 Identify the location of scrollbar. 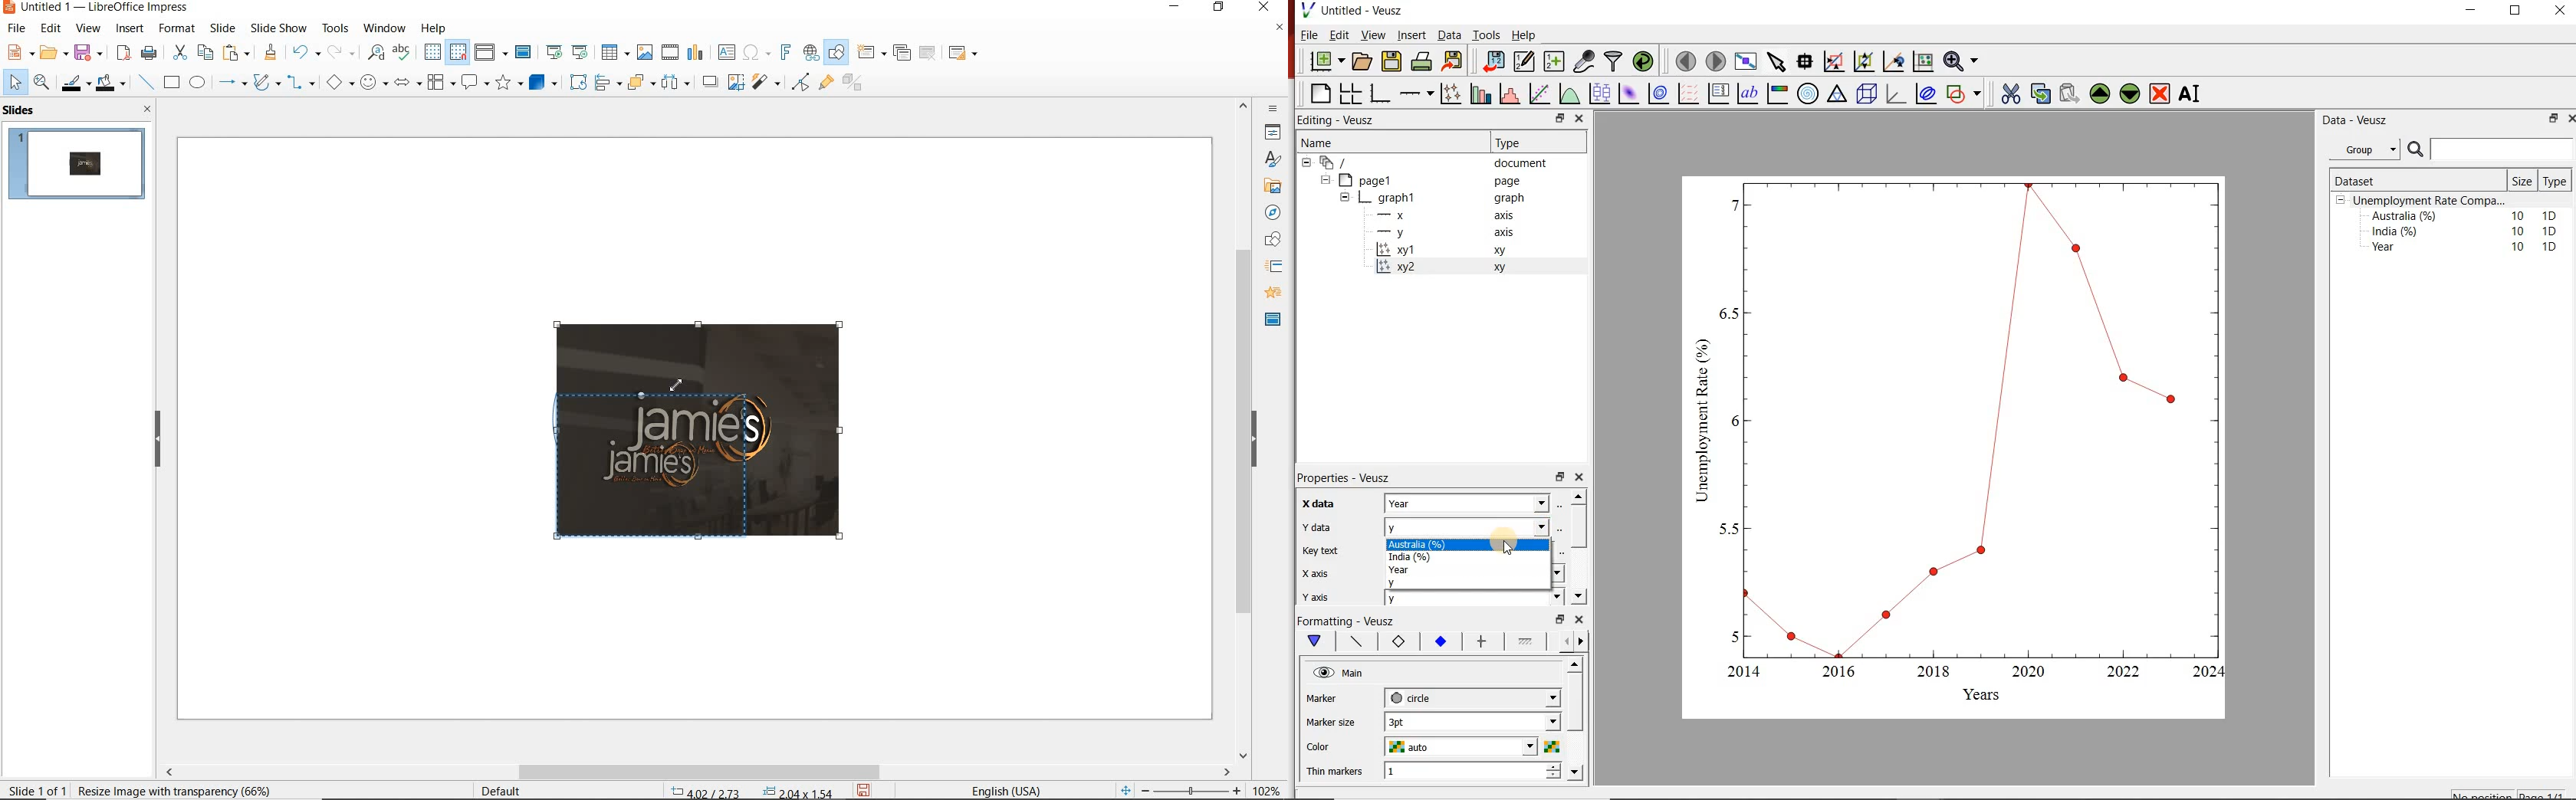
(696, 772).